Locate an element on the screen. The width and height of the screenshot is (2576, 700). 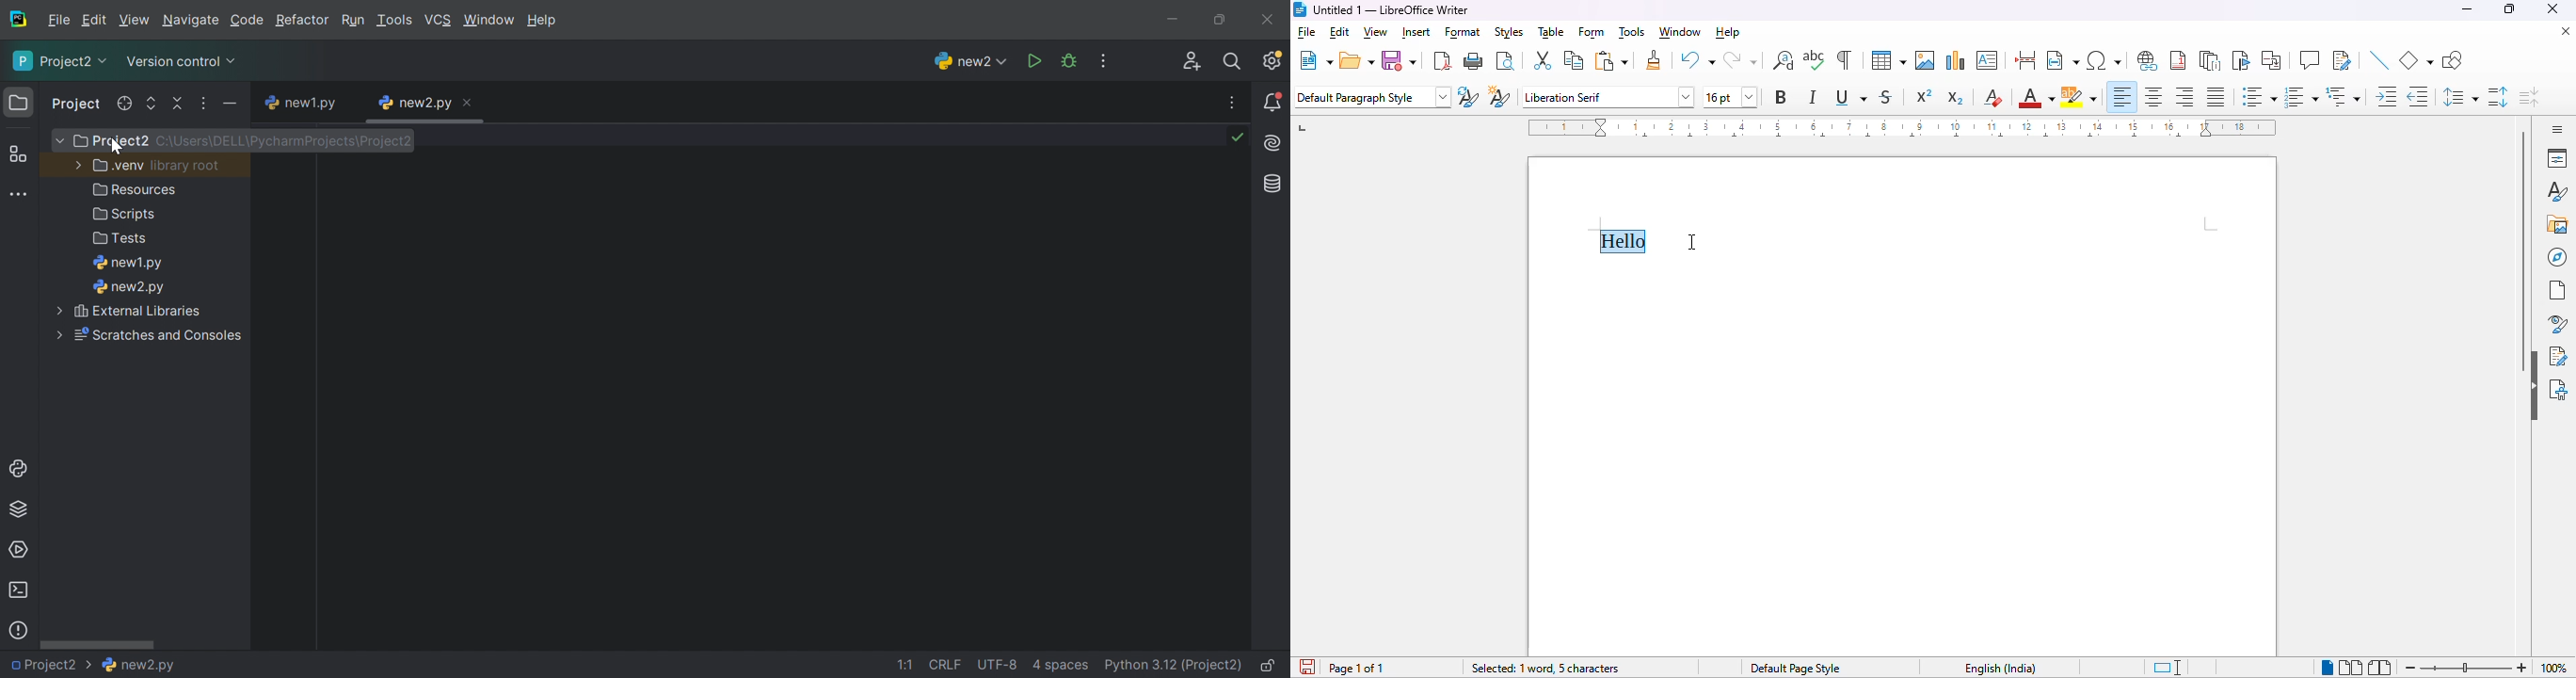
CRLF is located at coordinates (947, 666).